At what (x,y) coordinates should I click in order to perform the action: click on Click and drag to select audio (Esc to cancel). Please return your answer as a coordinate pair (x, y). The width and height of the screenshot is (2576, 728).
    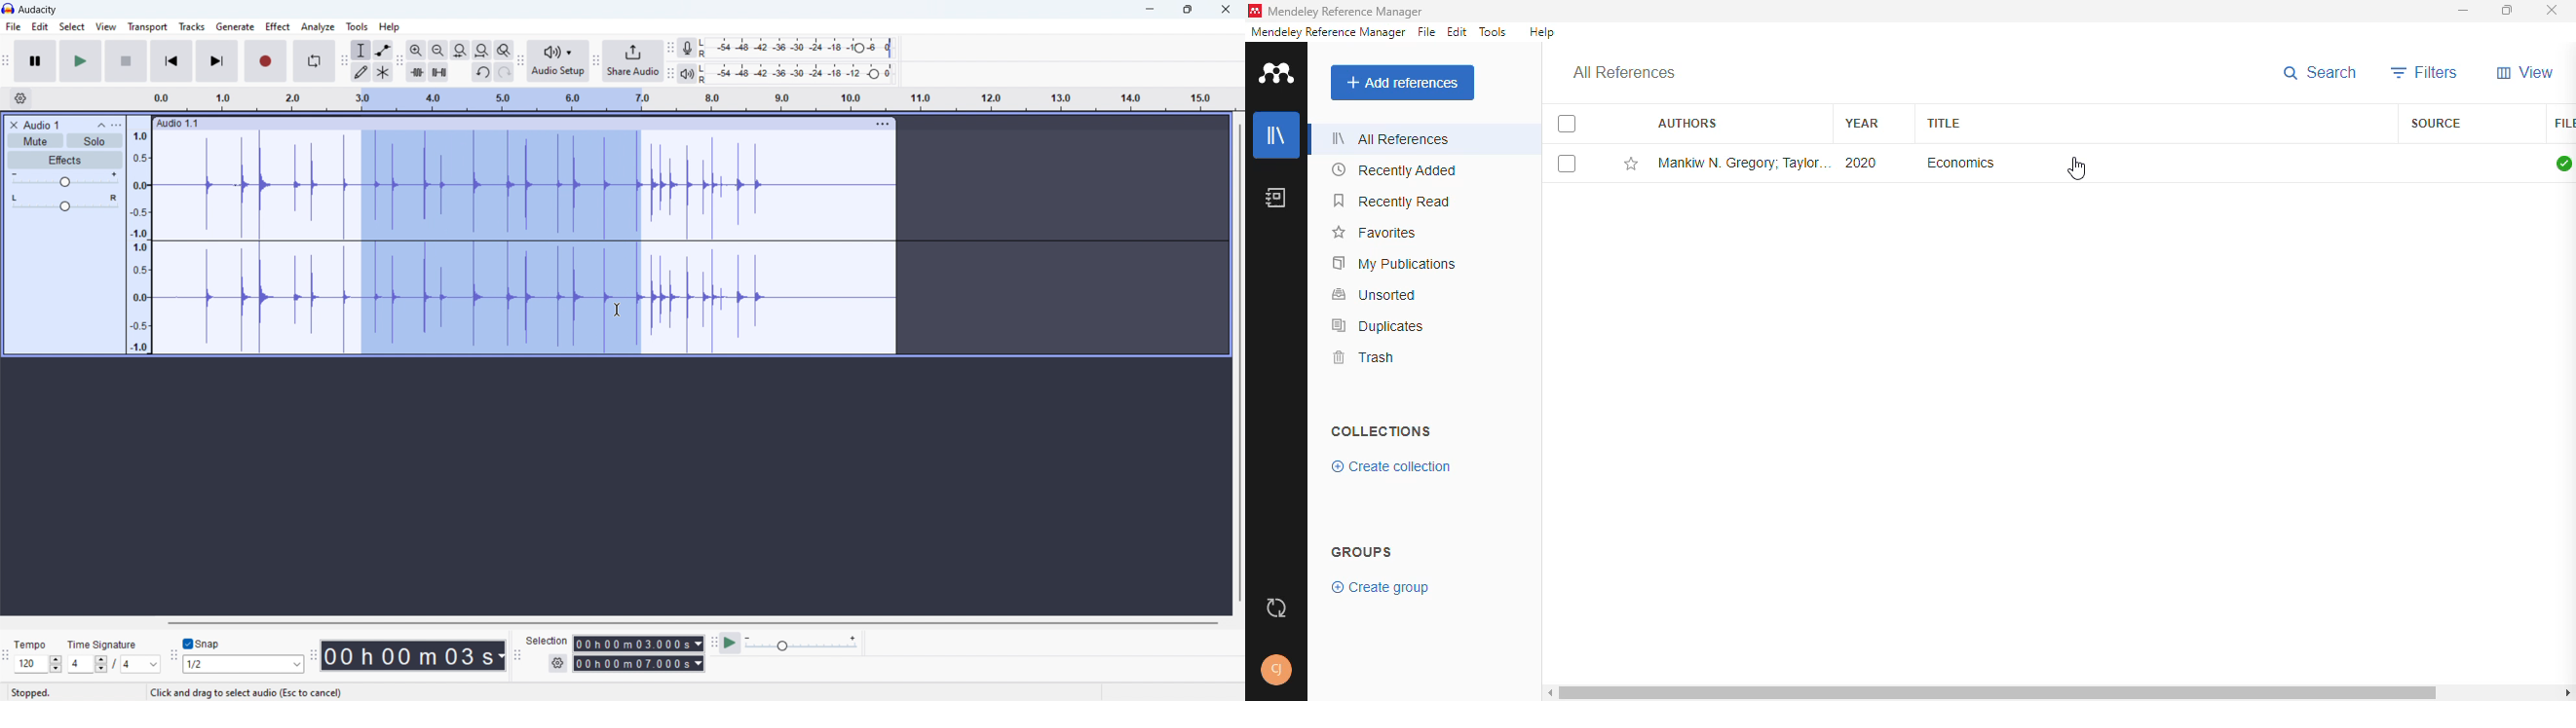
    Looking at the image, I should click on (248, 693).